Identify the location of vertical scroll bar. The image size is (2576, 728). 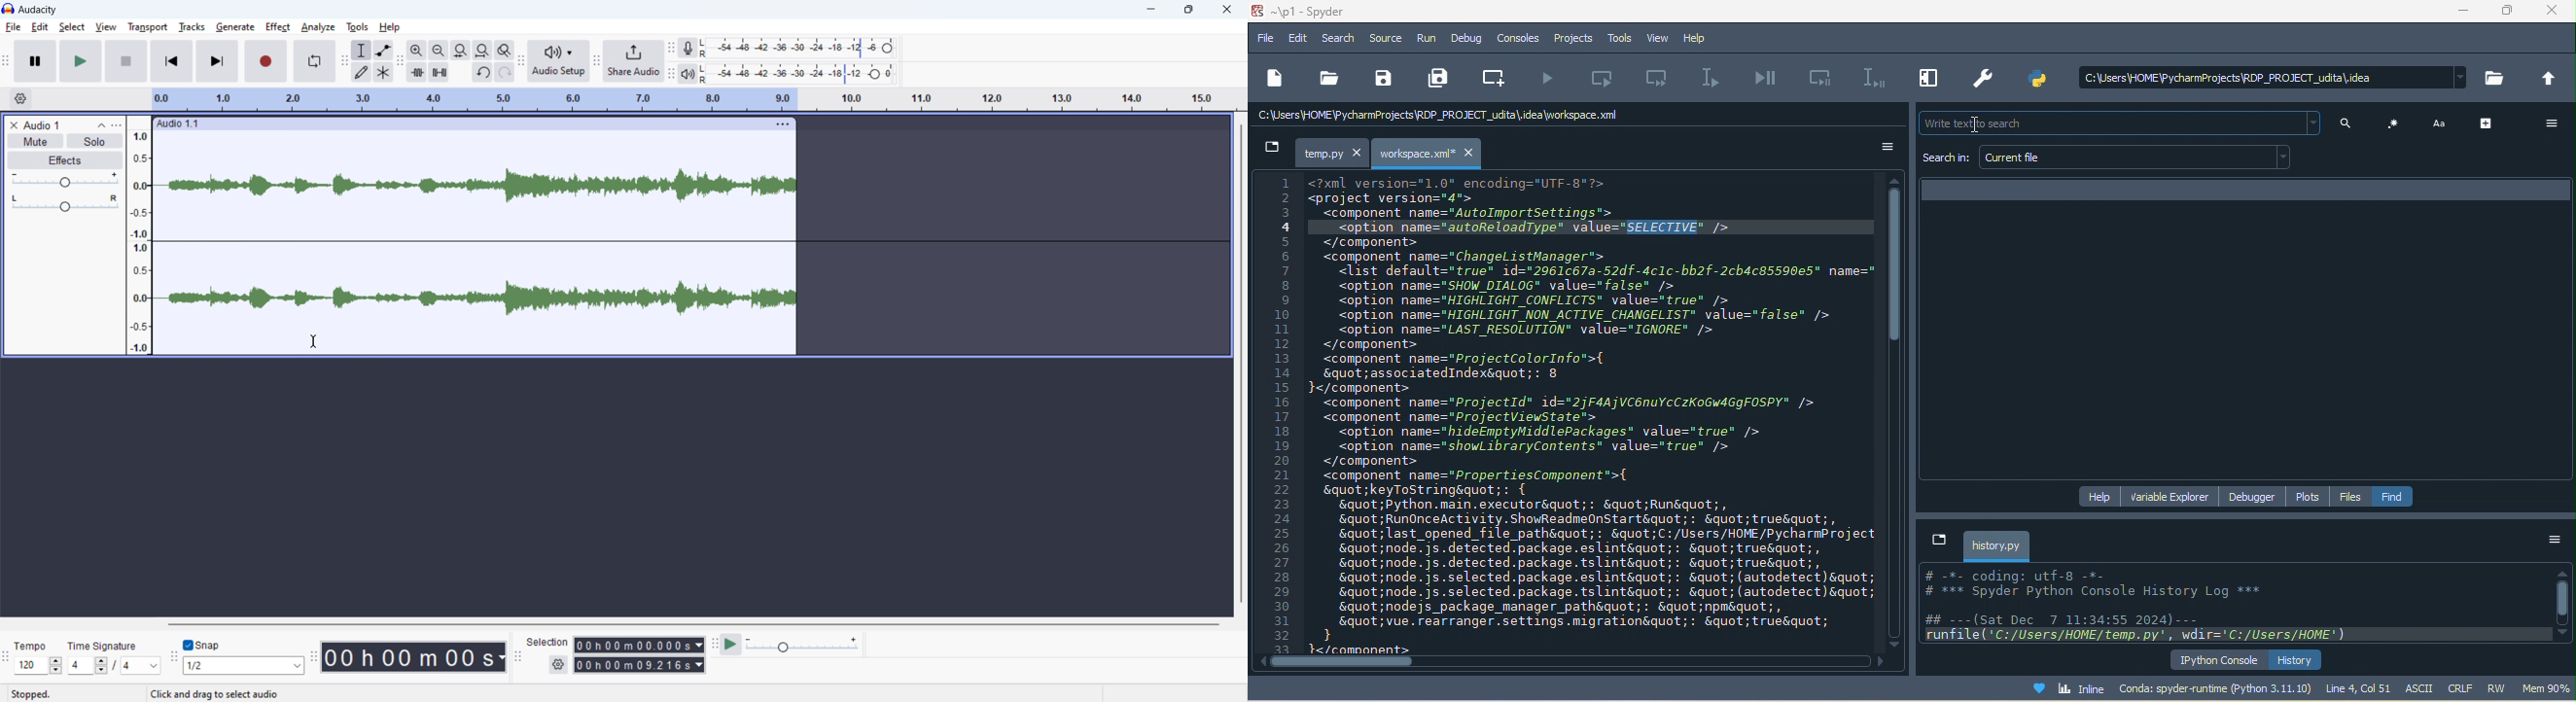
(2561, 604).